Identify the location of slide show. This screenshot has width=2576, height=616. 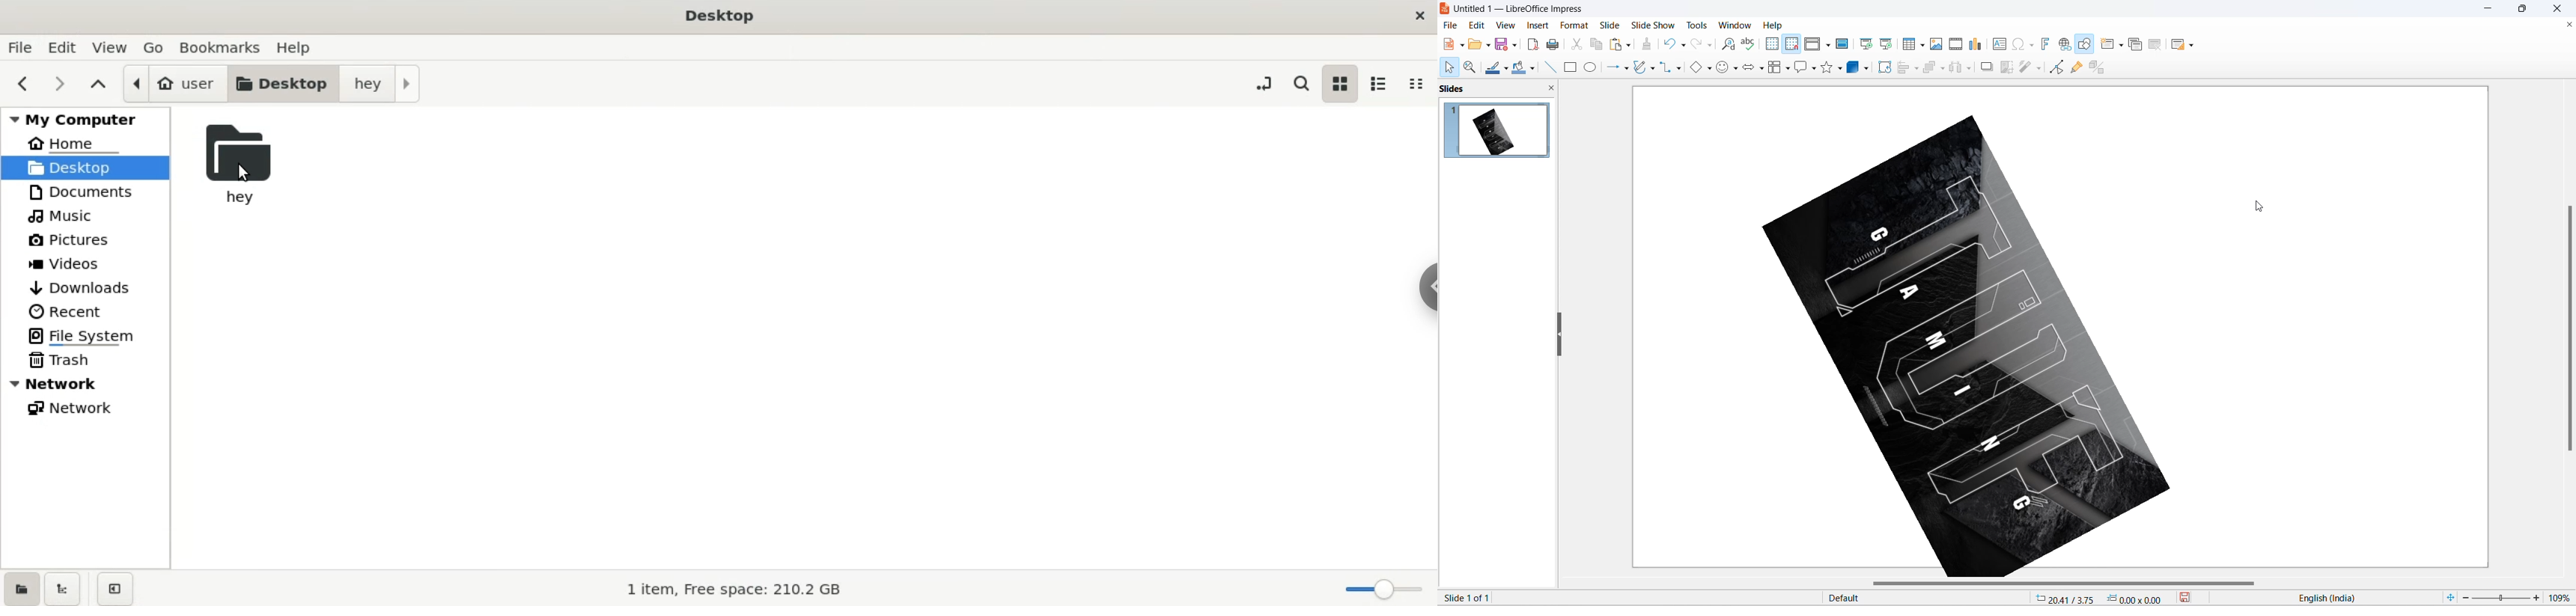
(1655, 24).